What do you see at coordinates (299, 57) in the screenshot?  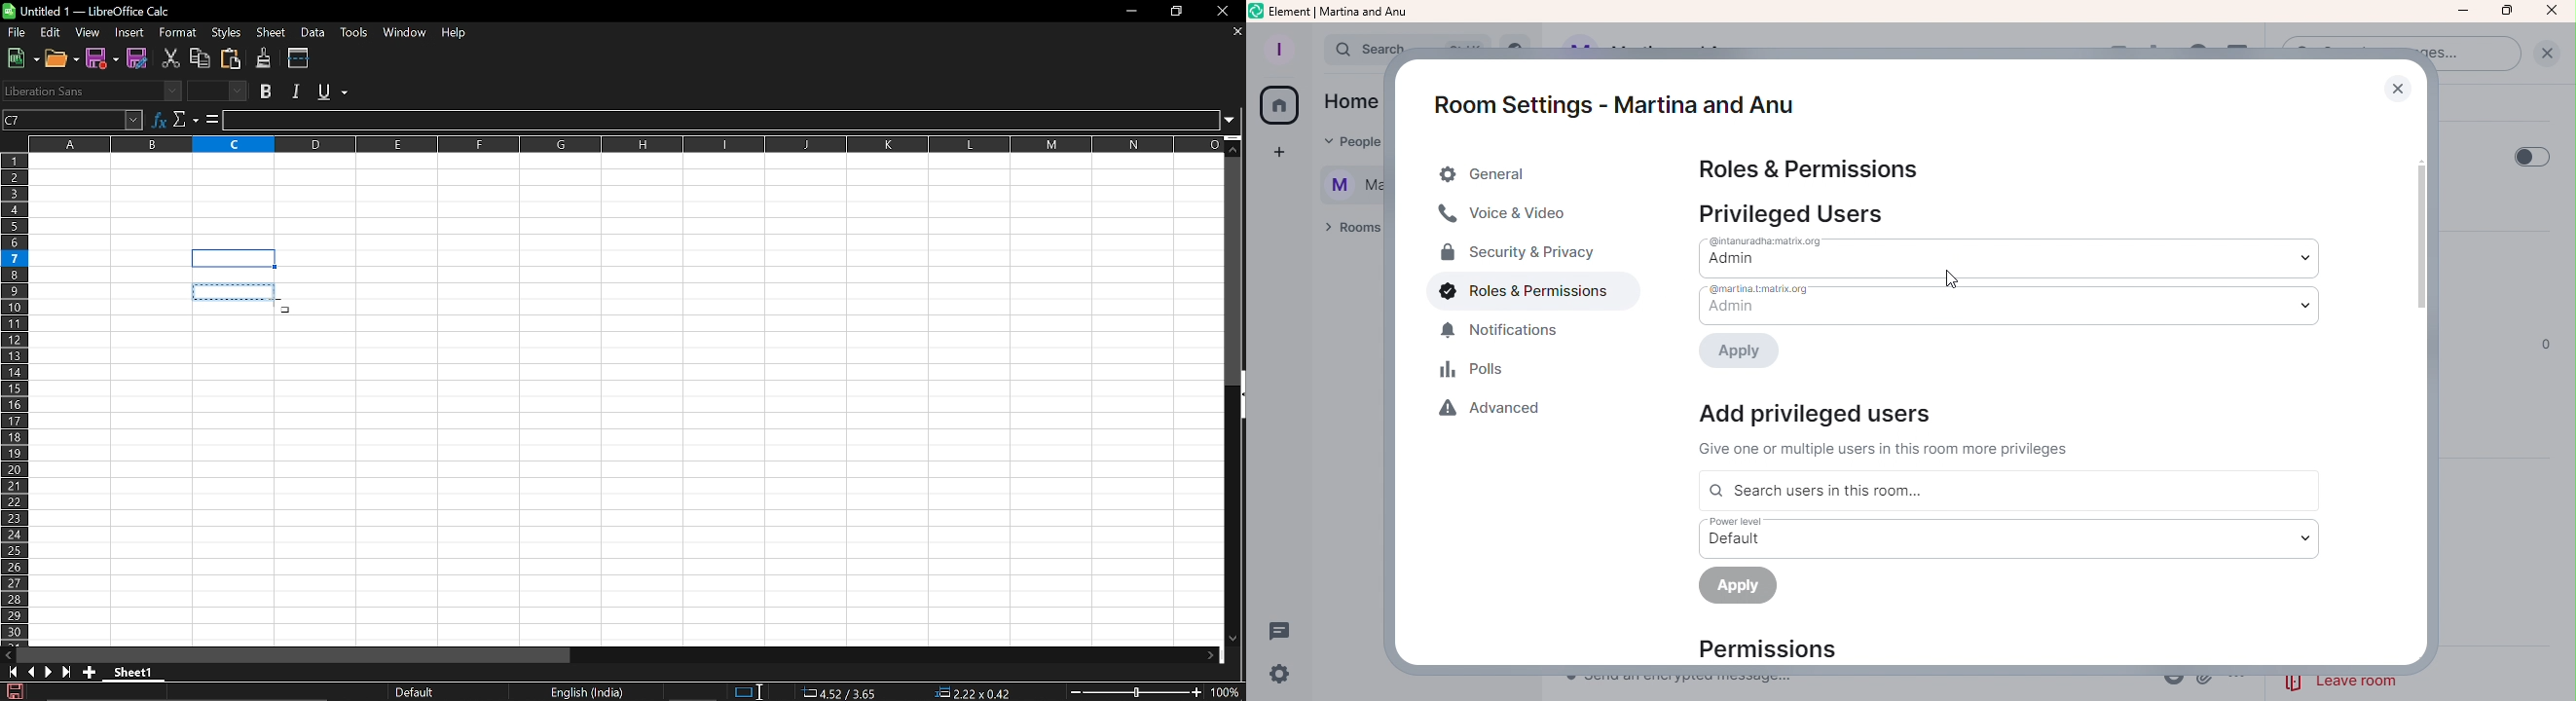 I see `Split window` at bounding box center [299, 57].